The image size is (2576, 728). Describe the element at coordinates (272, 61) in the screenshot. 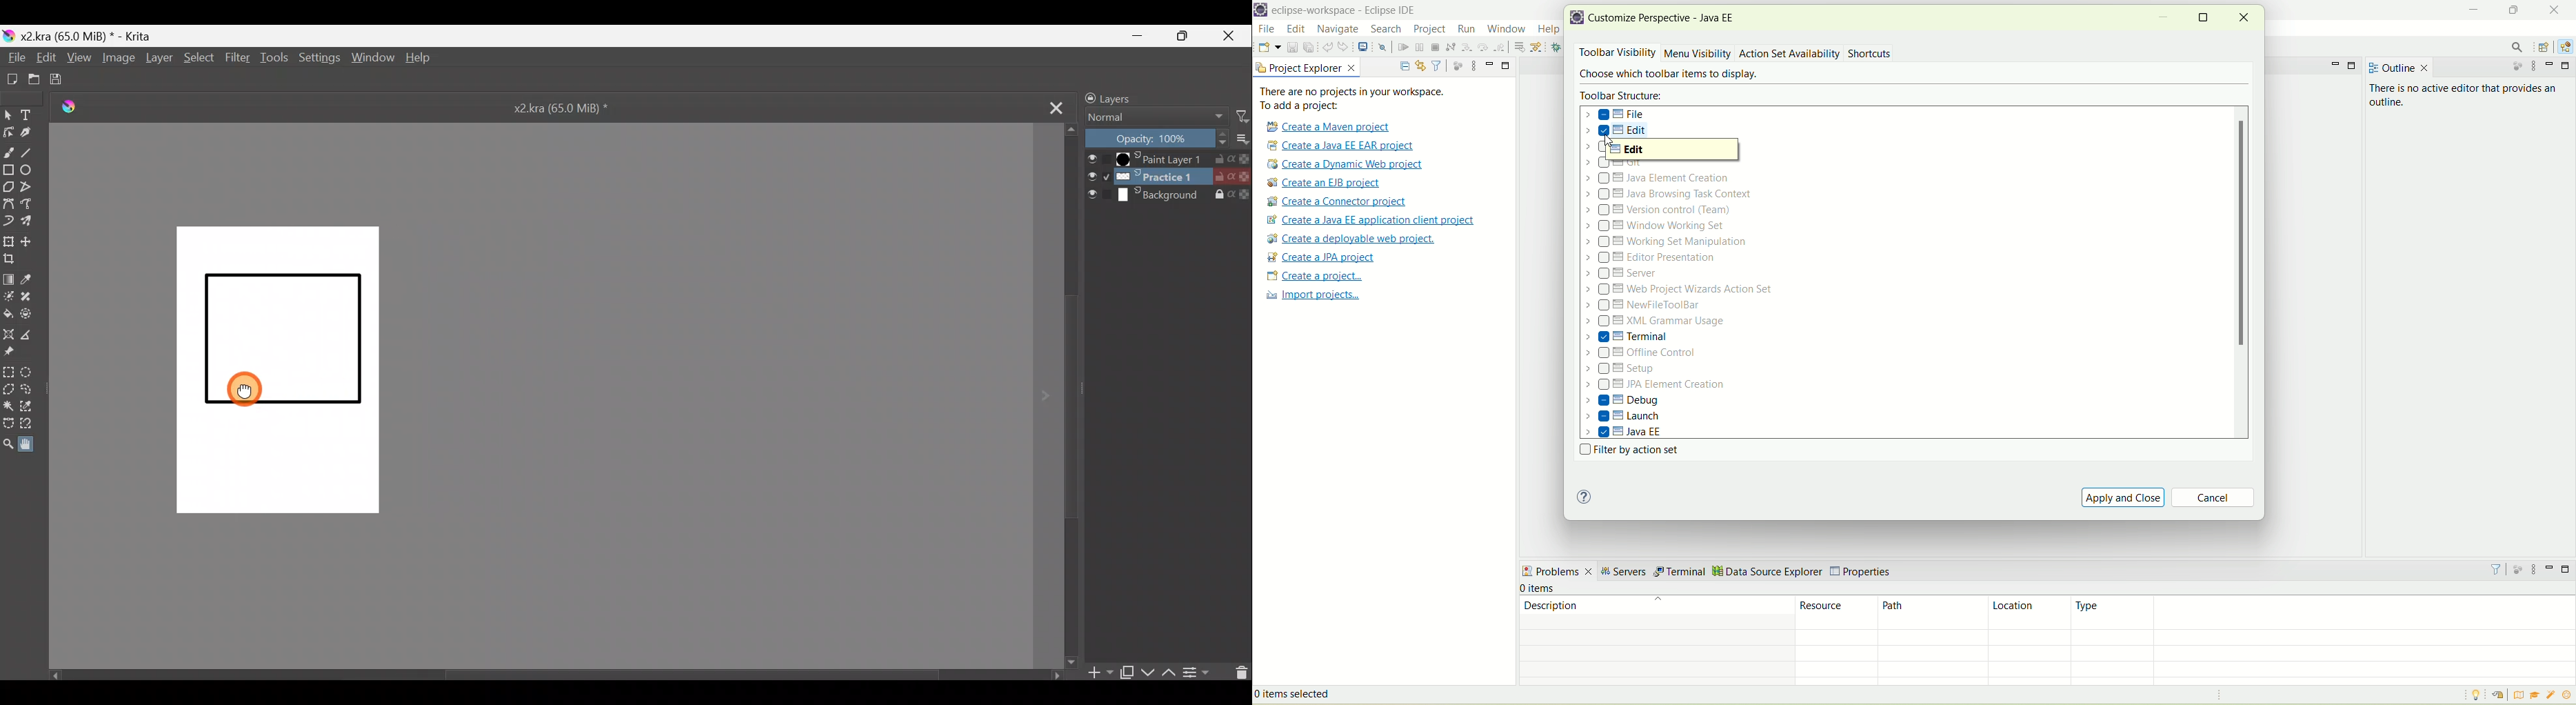

I see `Tools` at that location.